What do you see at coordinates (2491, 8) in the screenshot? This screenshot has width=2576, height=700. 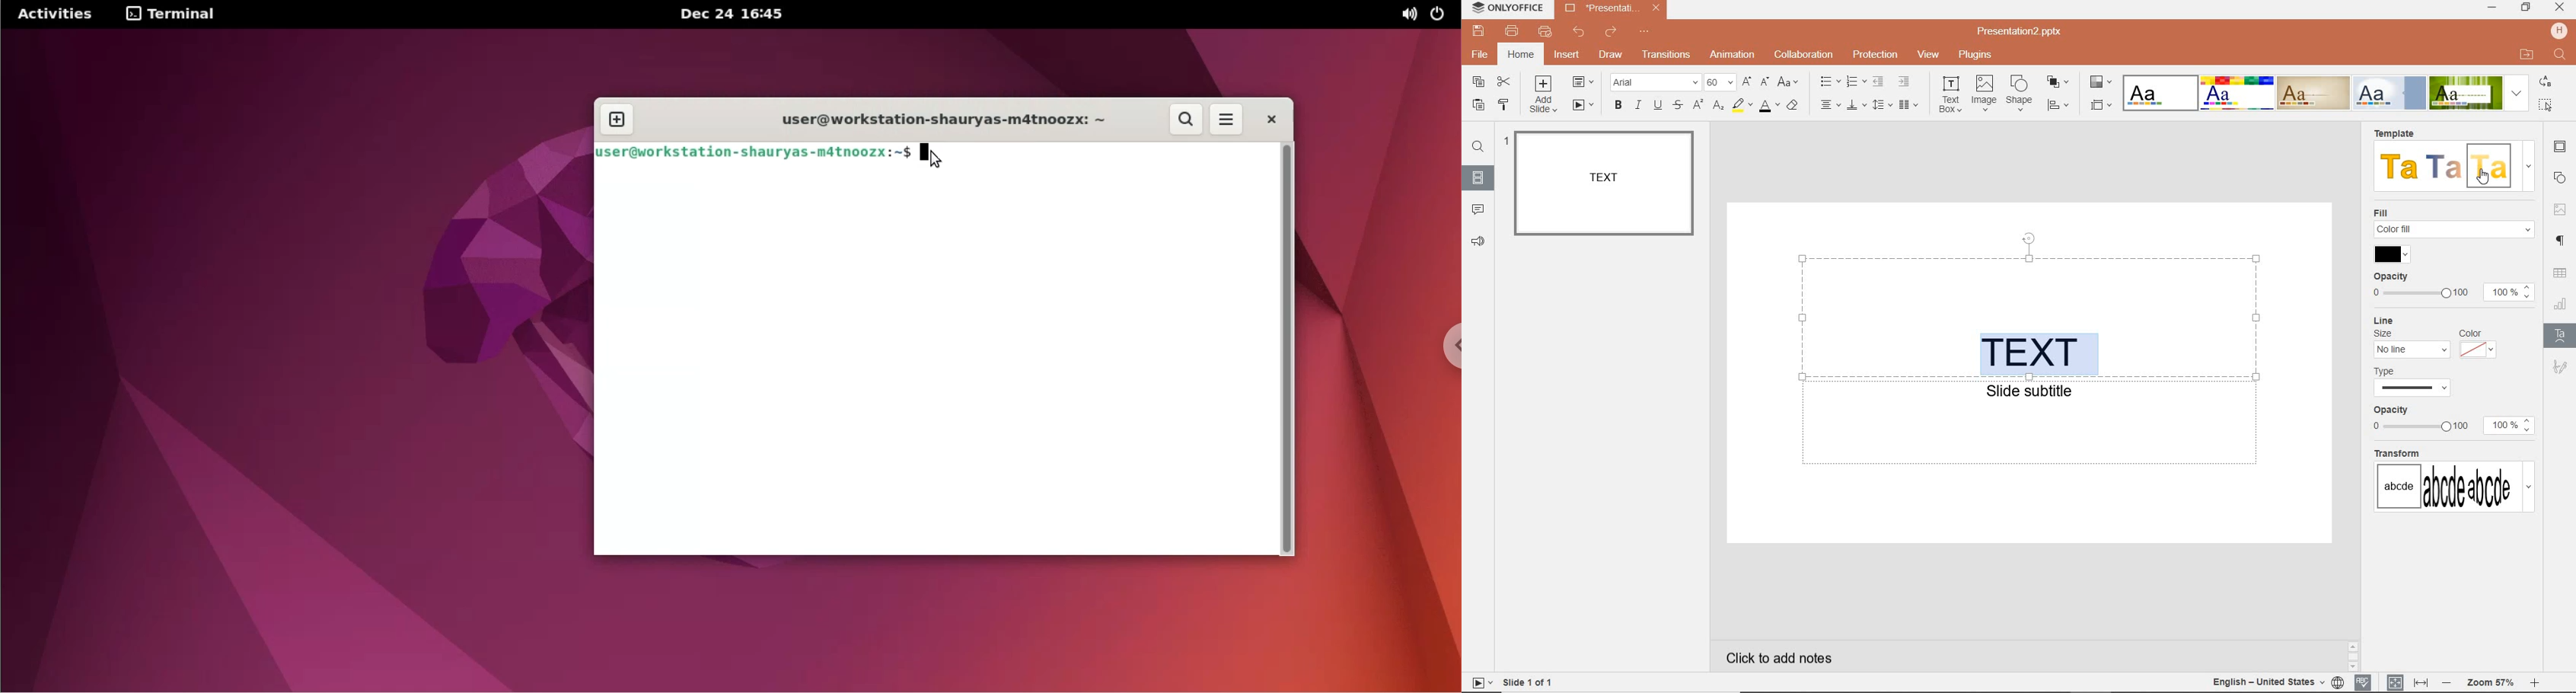 I see `minimize` at bounding box center [2491, 8].